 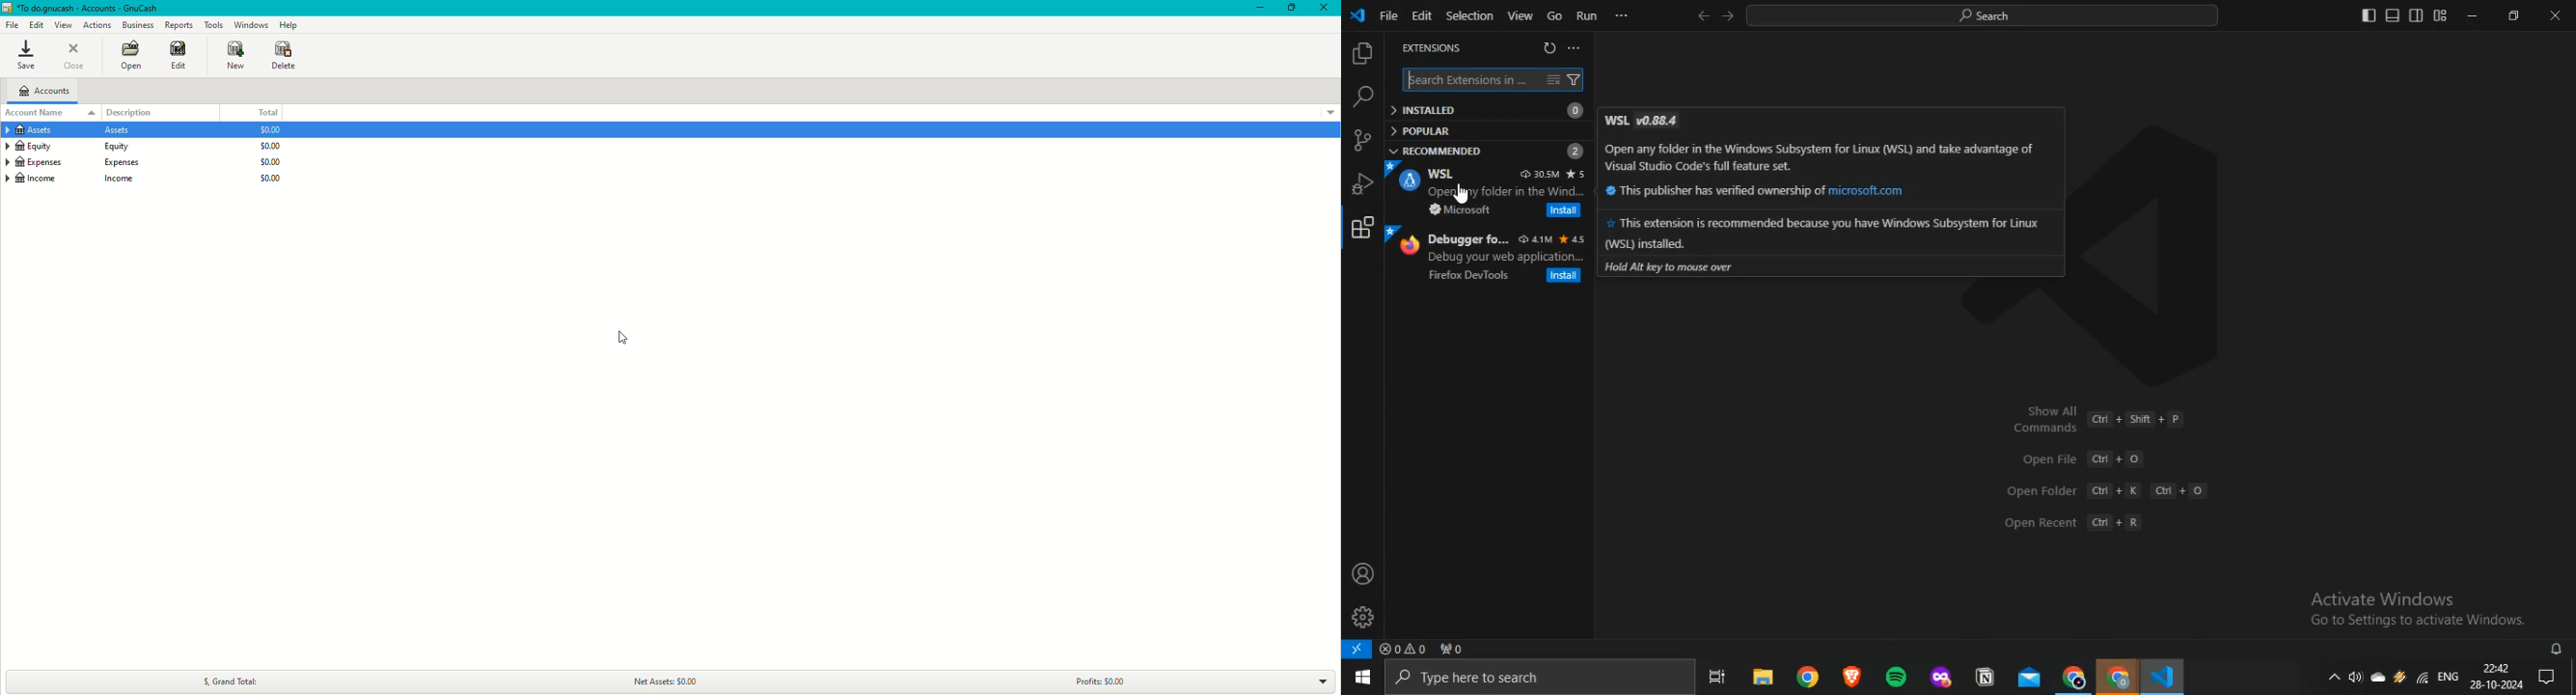 What do you see at coordinates (1420, 15) in the screenshot?
I see `Edit` at bounding box center [1420, 15].